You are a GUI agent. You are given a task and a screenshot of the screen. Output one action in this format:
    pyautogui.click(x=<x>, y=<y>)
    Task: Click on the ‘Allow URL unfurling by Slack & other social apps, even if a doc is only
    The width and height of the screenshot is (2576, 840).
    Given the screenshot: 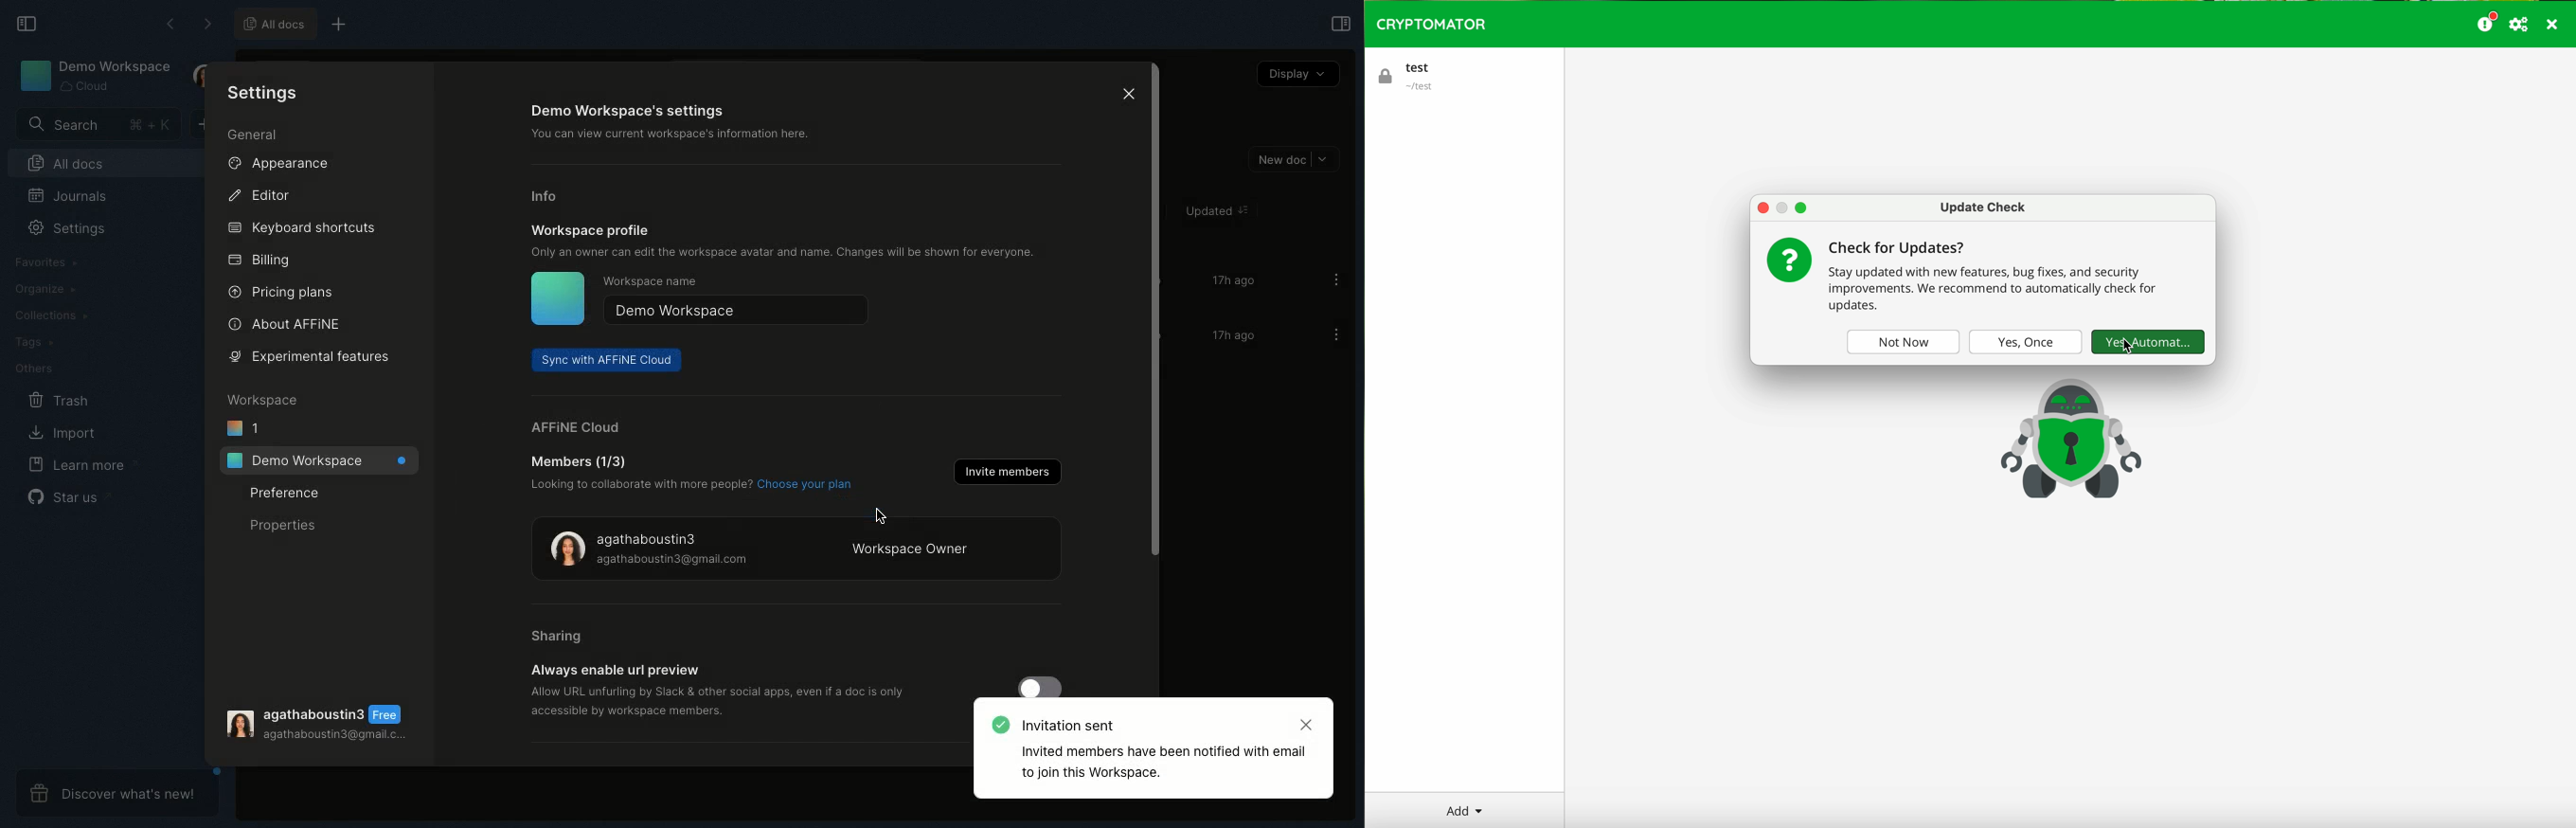 What is the action you would take?
    pyautogui.click(x=719, y=691)
    